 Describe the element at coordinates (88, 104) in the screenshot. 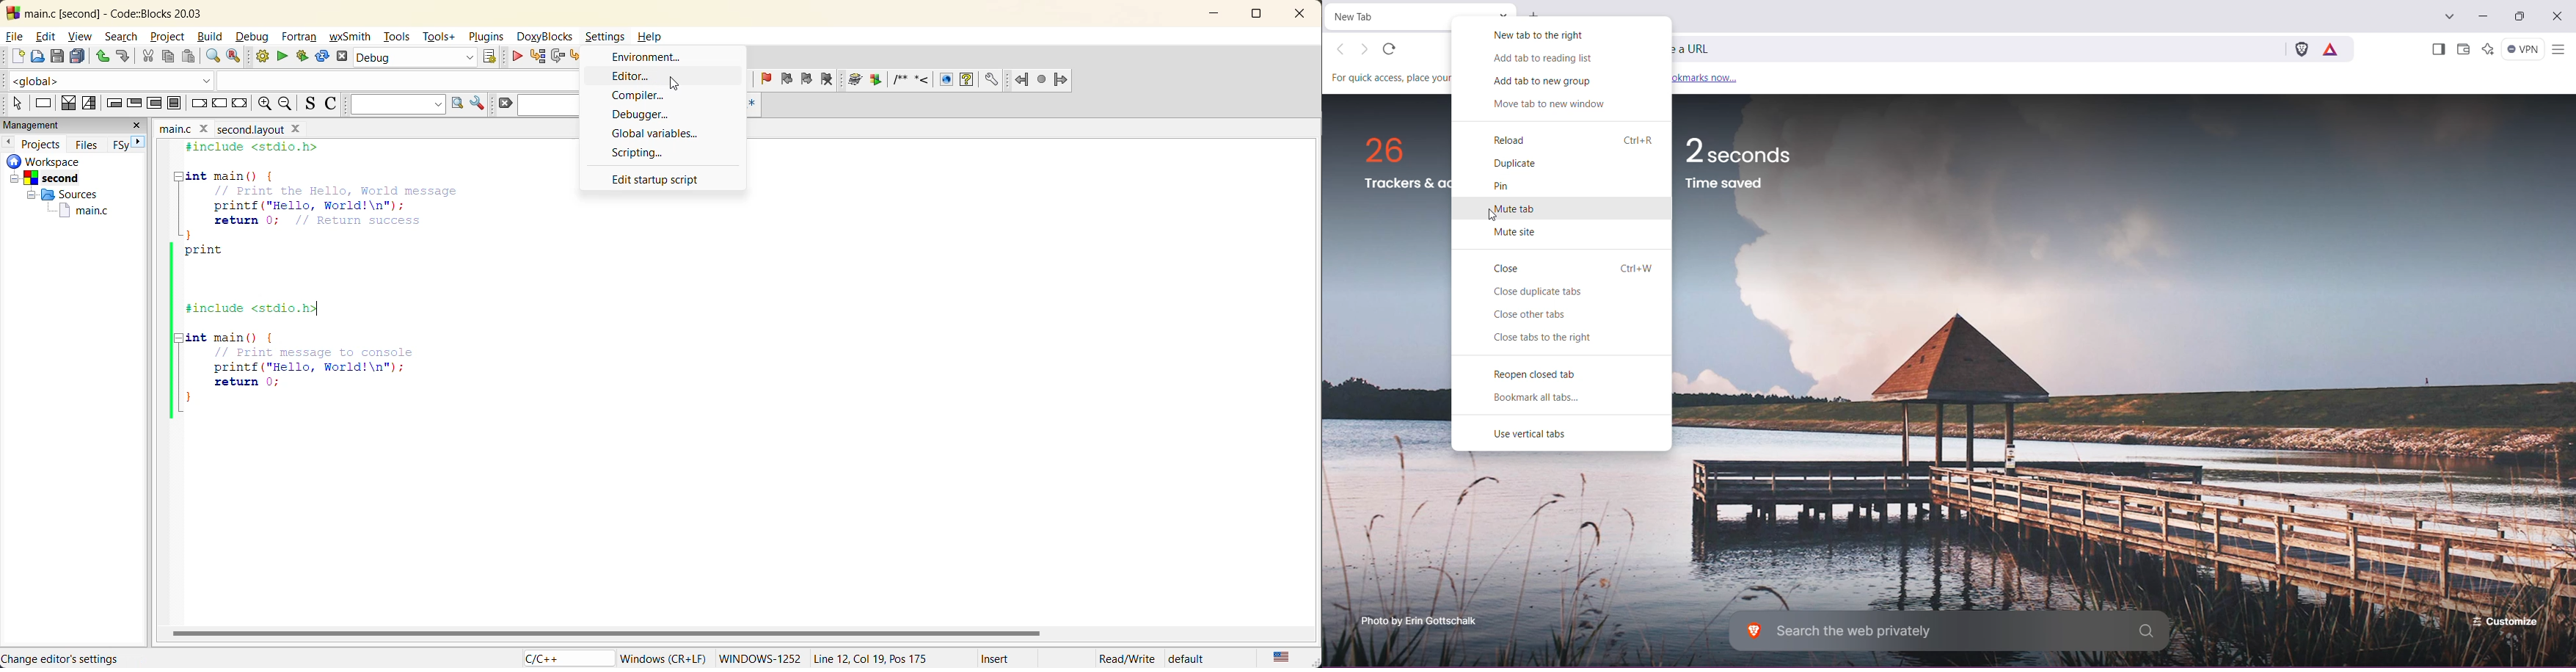

I see `selection` at that location.